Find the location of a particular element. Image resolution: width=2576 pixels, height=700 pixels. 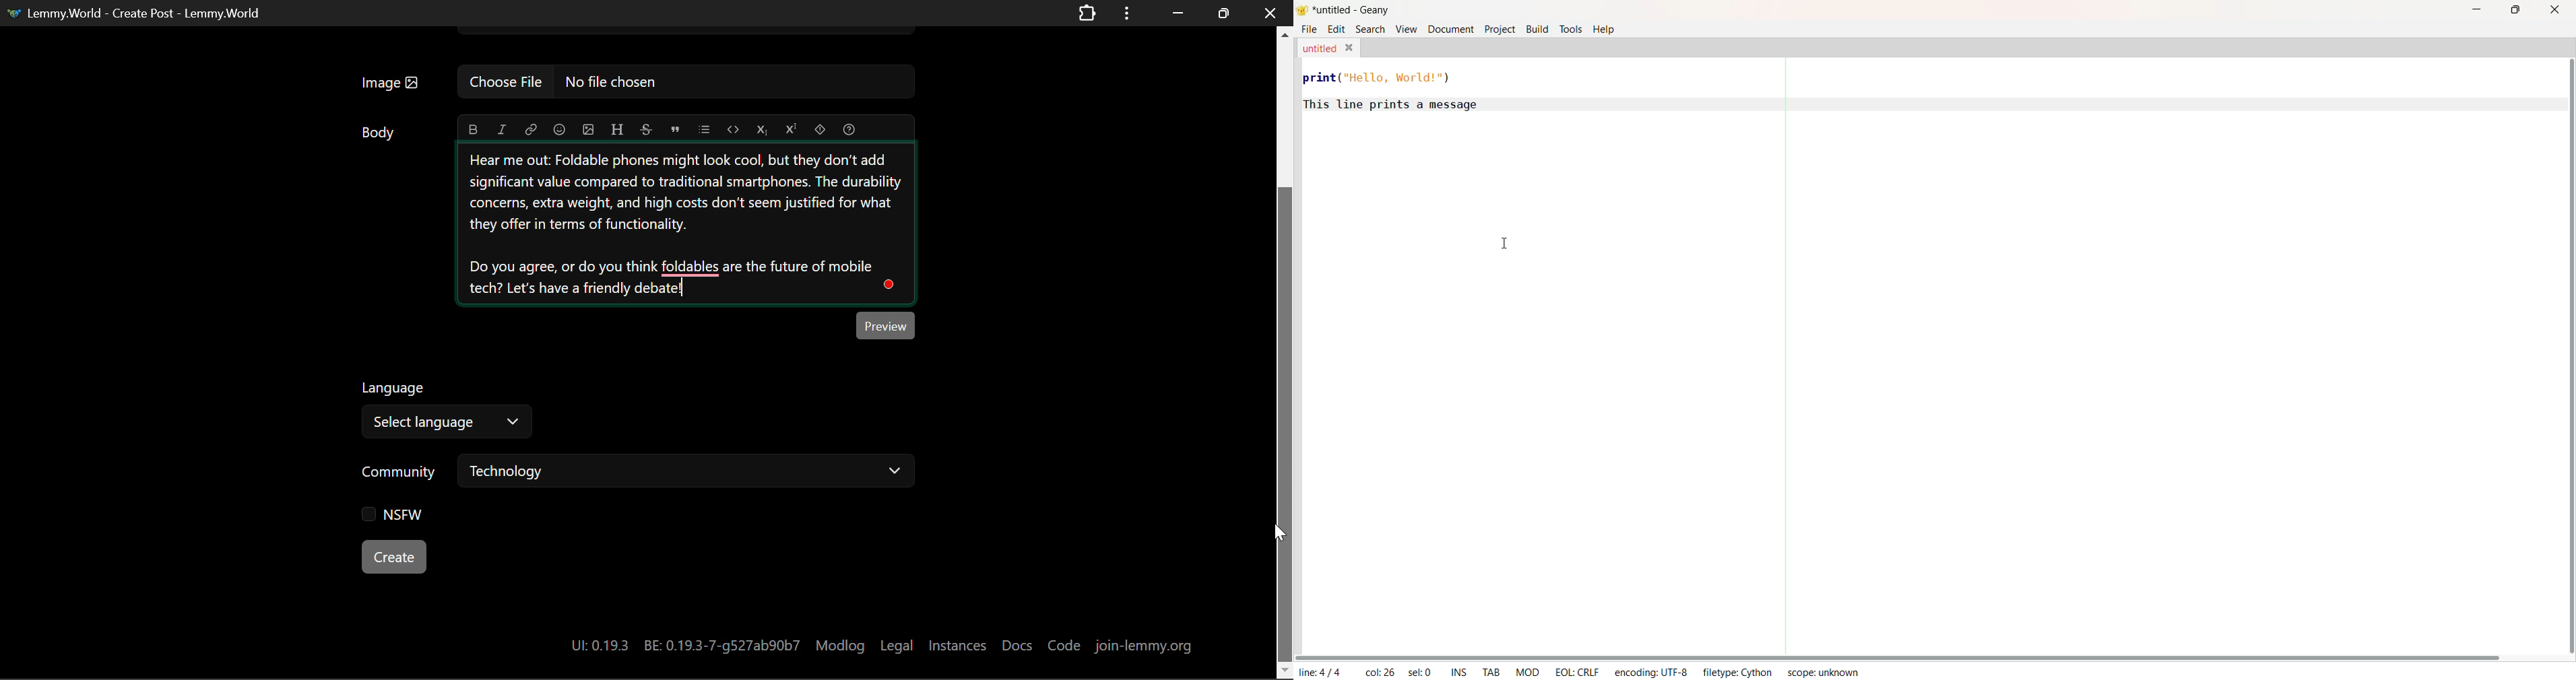

This line prints a message is located at coordinates (1391, 104).